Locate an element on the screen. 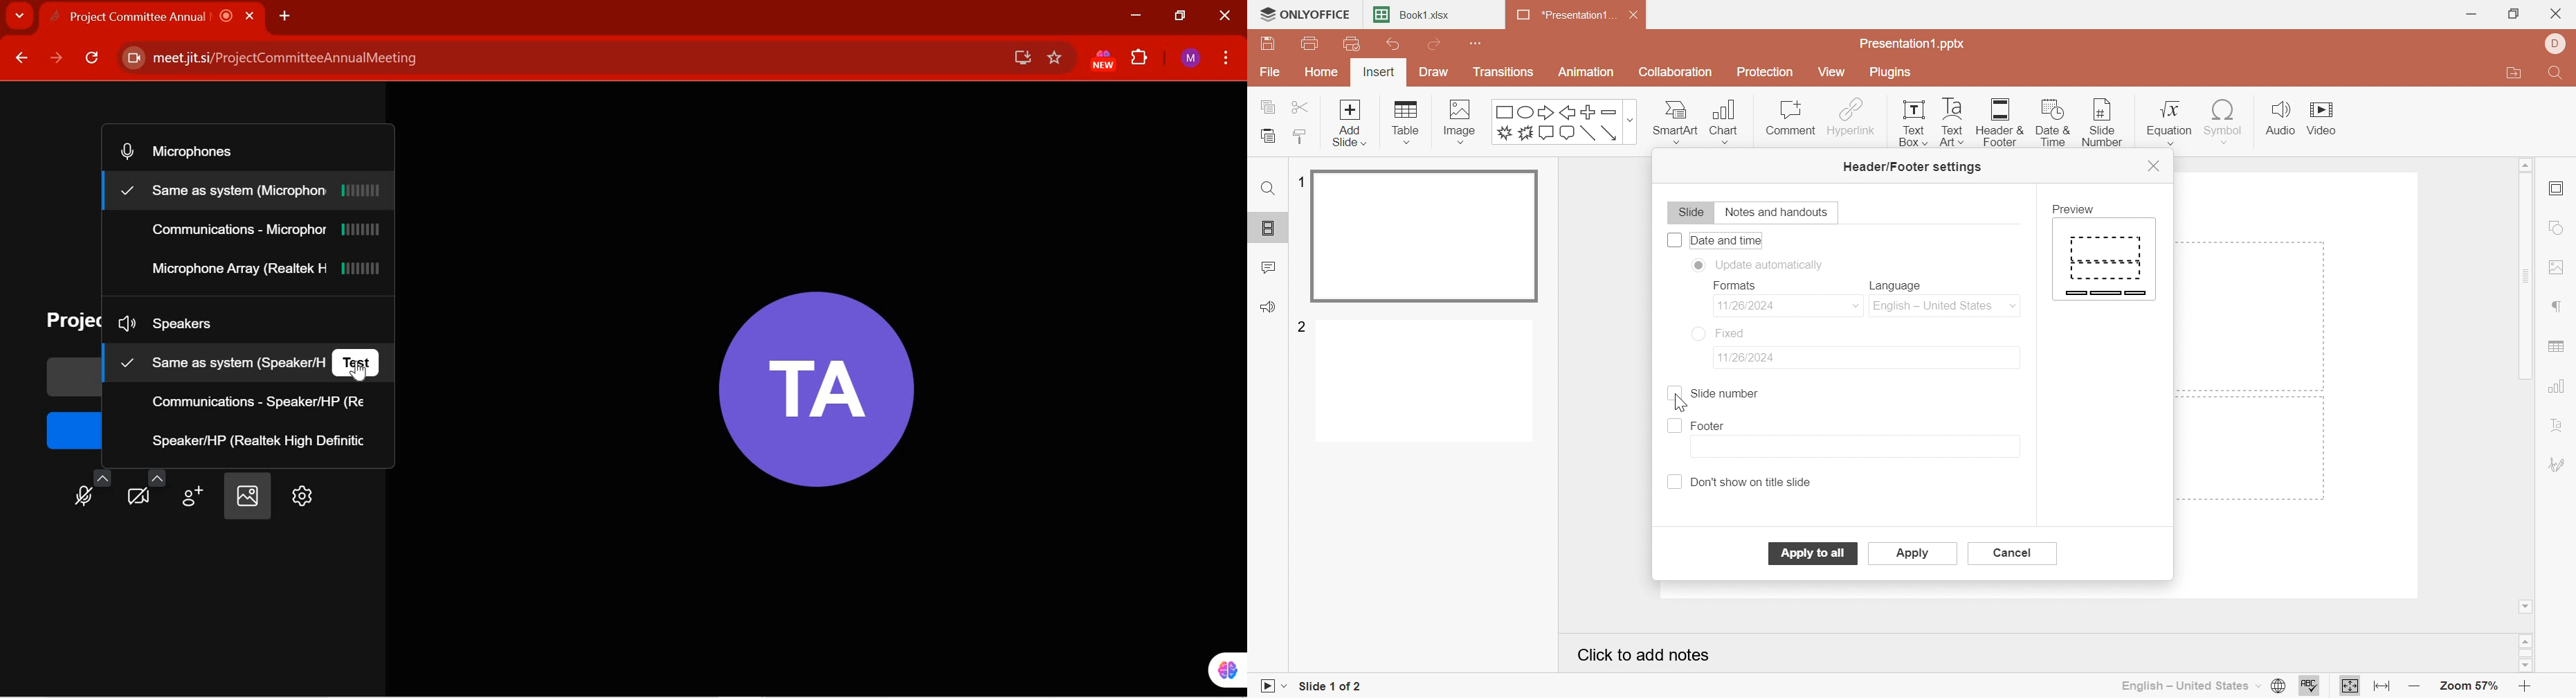  CLOSE is located at coordinates (1222, 16).